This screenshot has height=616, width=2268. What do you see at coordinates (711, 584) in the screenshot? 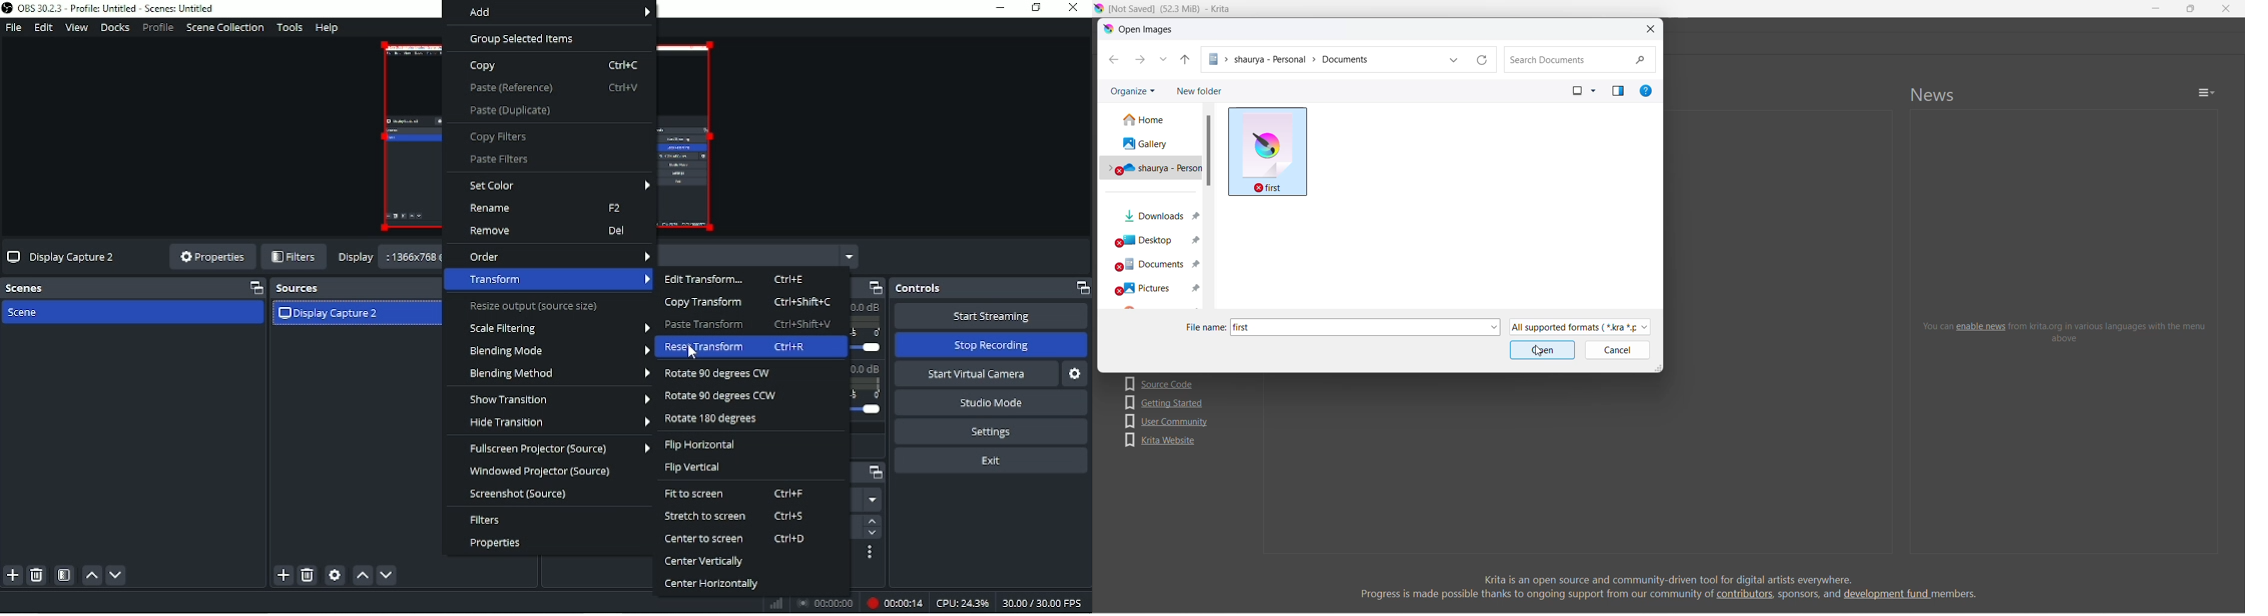
I see `Center horizontally` at bounding box center [711, 584].